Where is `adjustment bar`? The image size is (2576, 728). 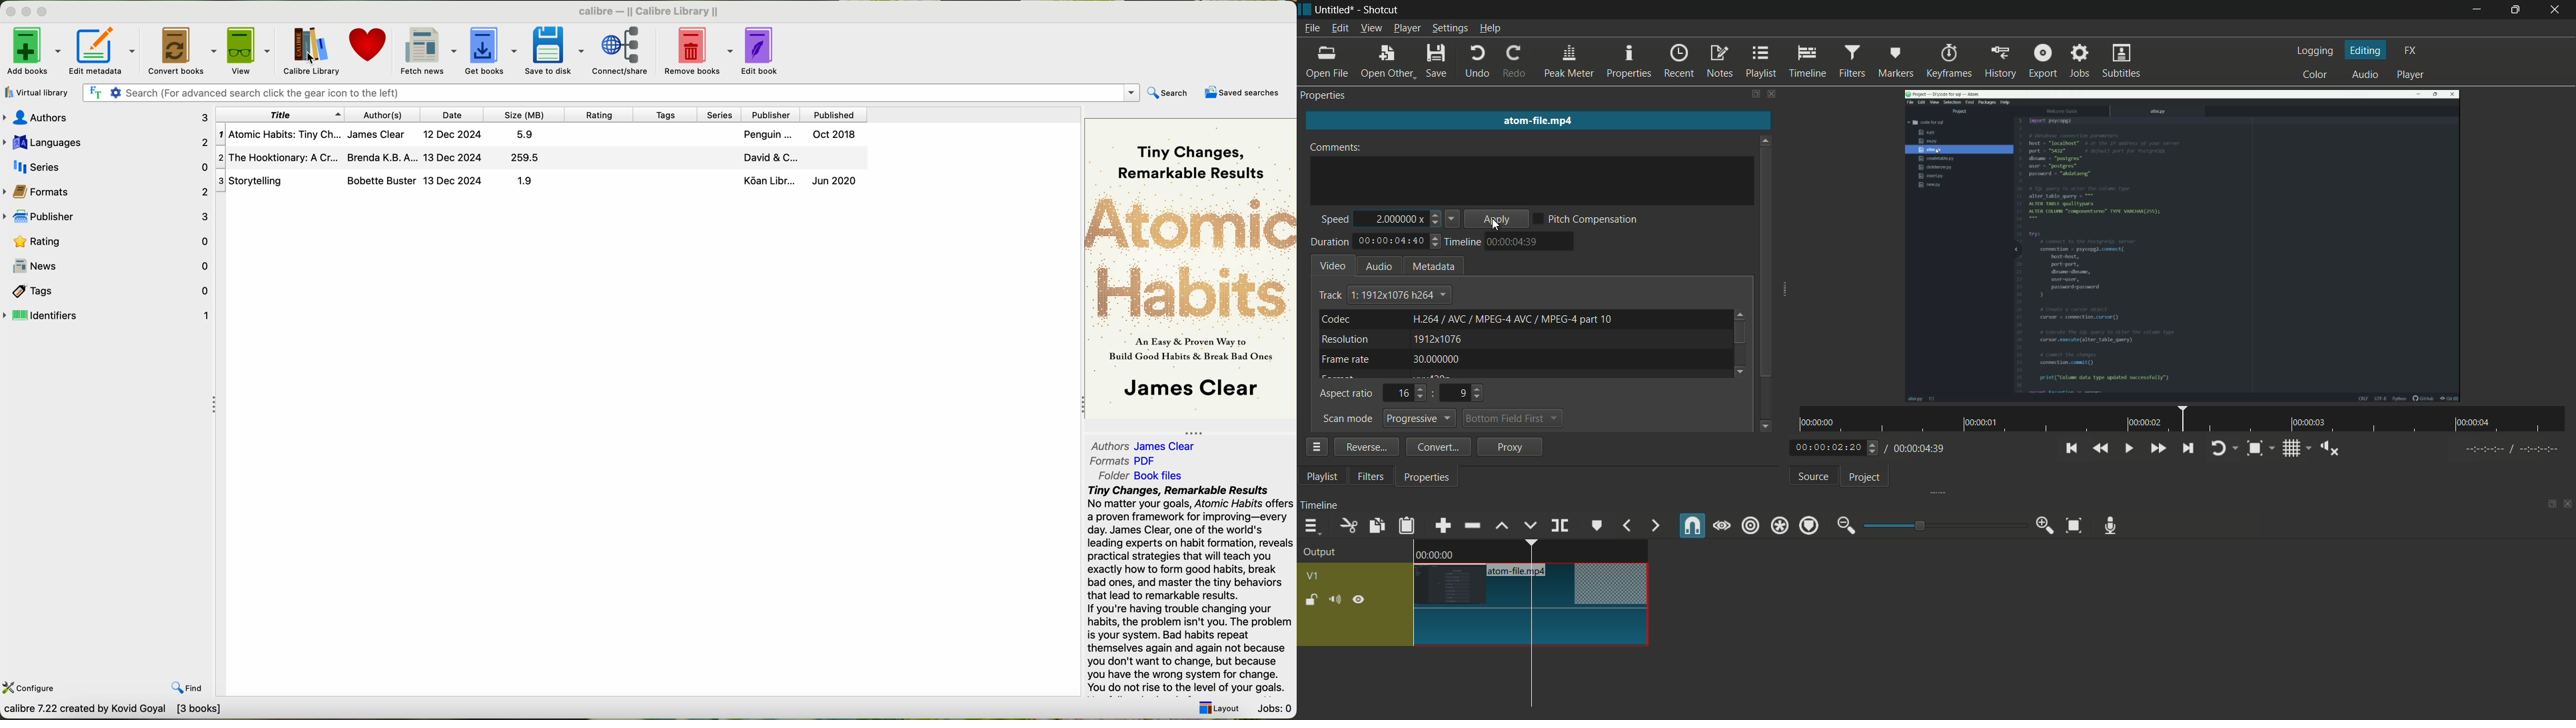 adjustment bar is located at coordinates (1944, 524).